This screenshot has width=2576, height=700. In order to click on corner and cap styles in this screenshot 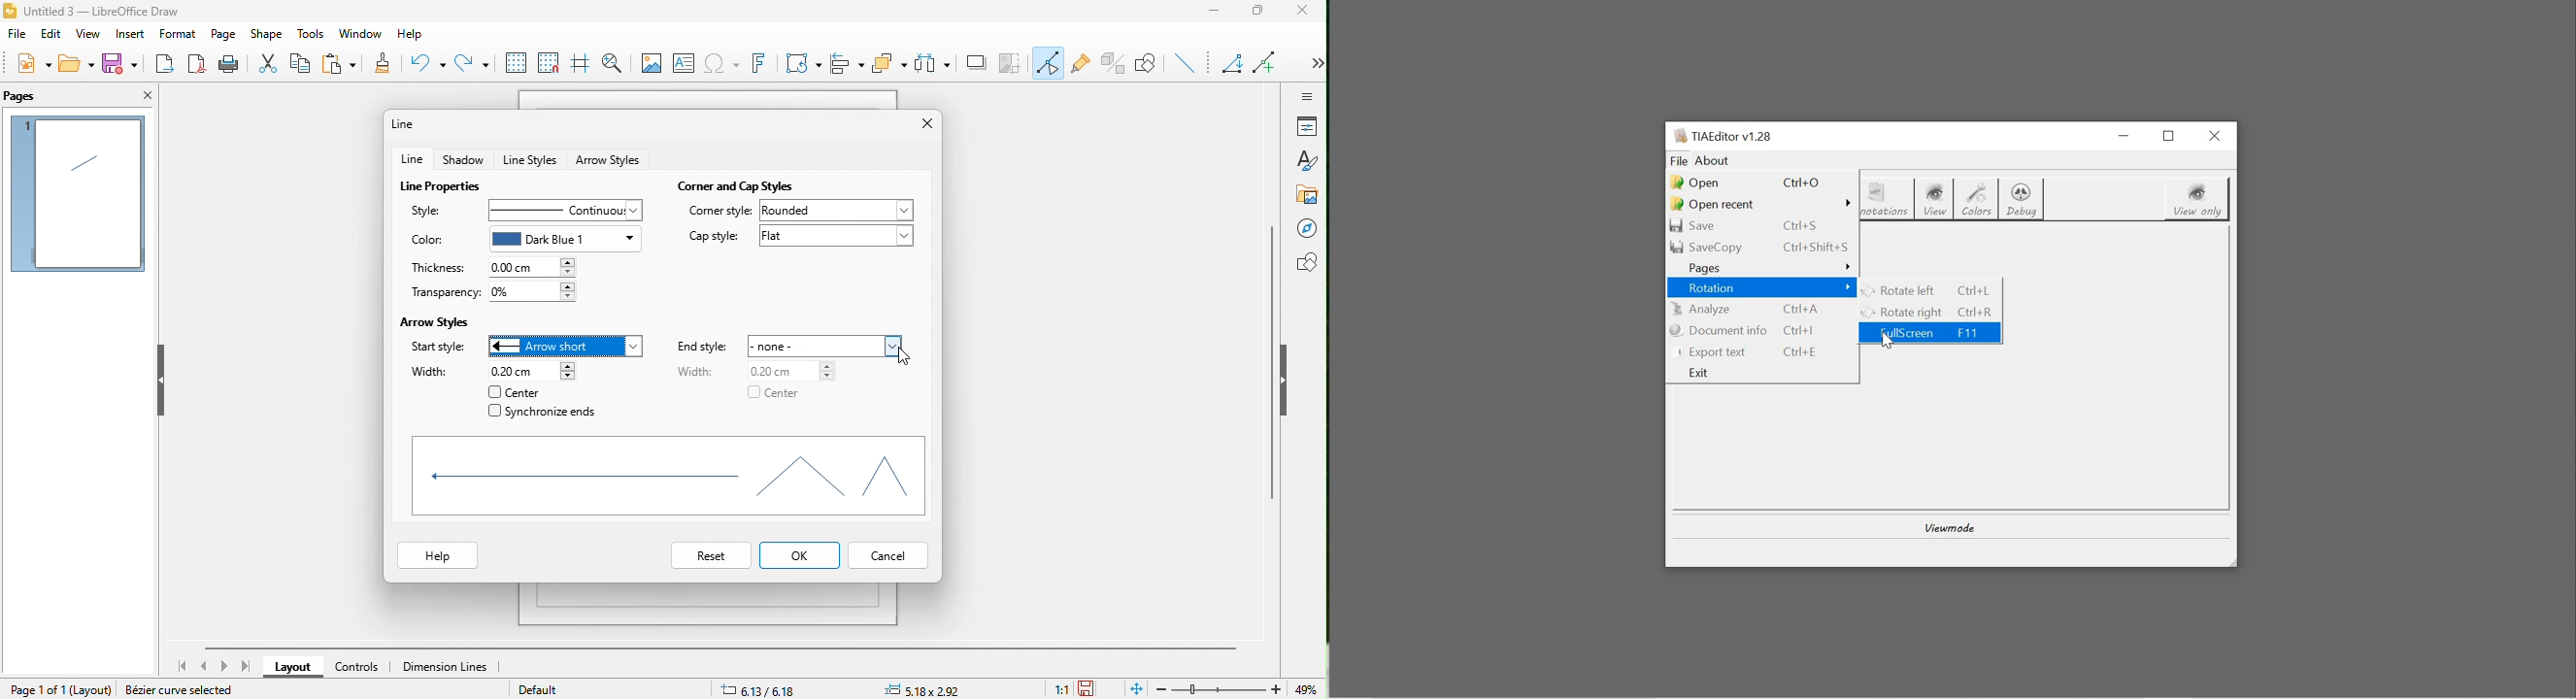, I will do `click(739, 183)`.